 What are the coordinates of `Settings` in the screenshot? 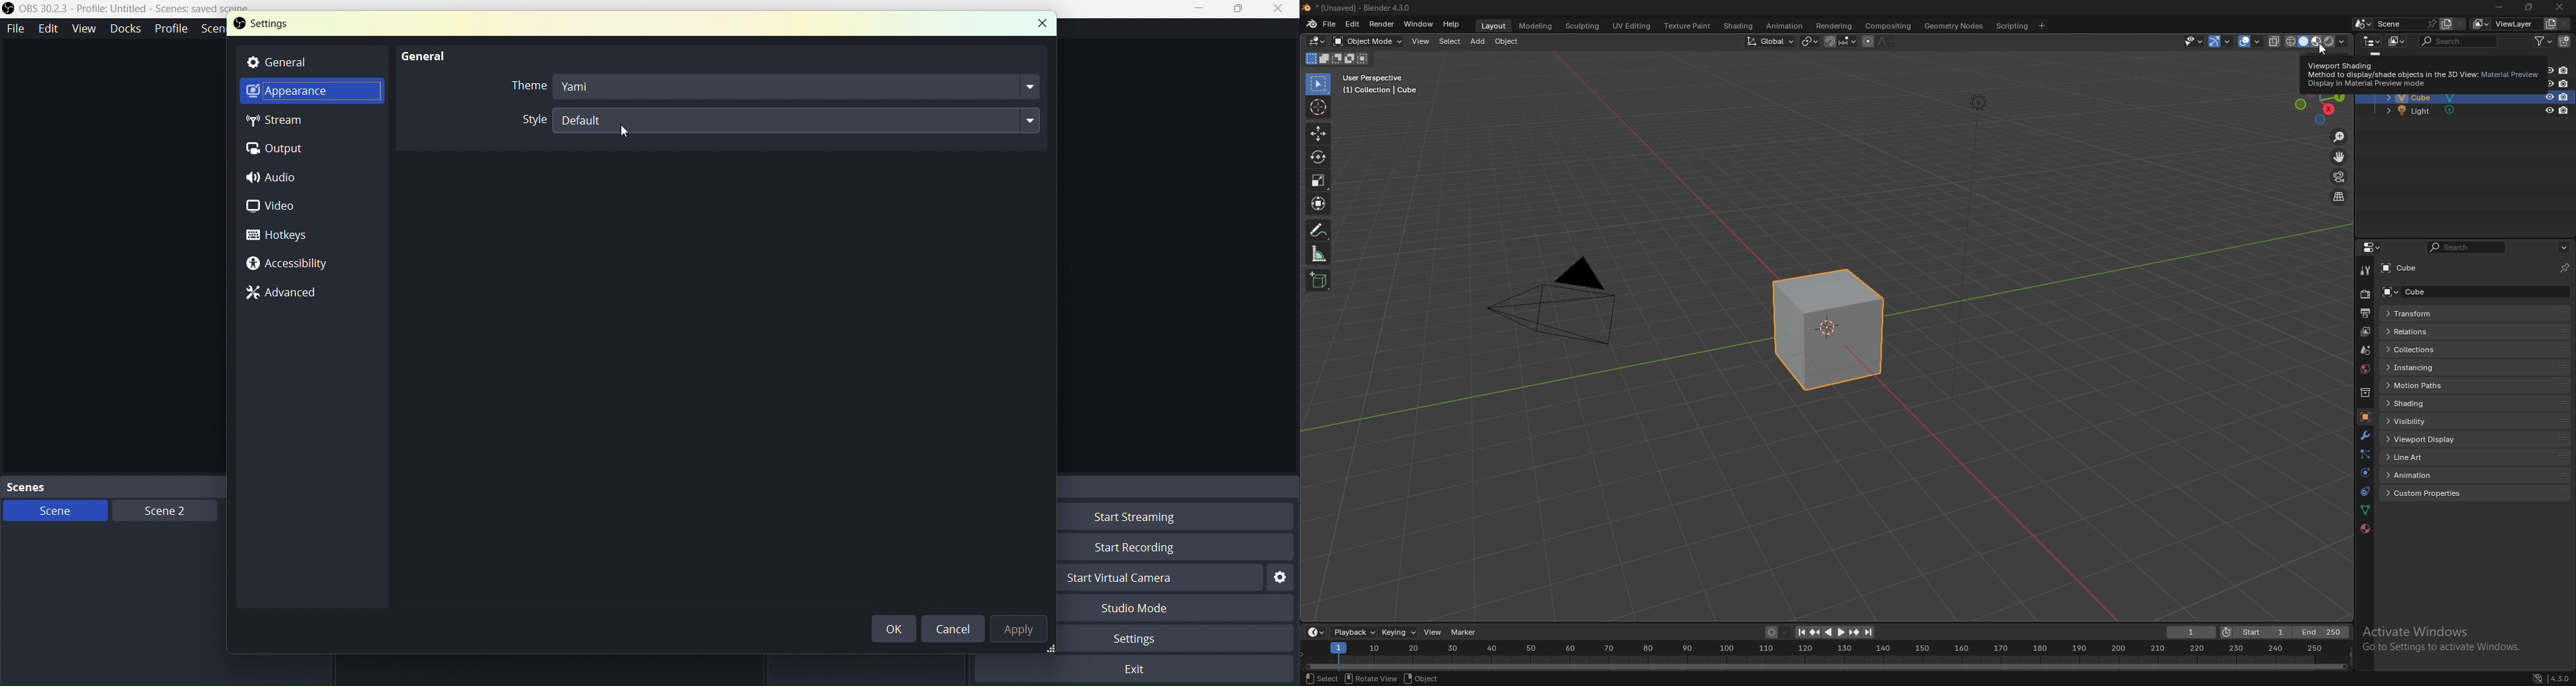 It's located at (289, 26).